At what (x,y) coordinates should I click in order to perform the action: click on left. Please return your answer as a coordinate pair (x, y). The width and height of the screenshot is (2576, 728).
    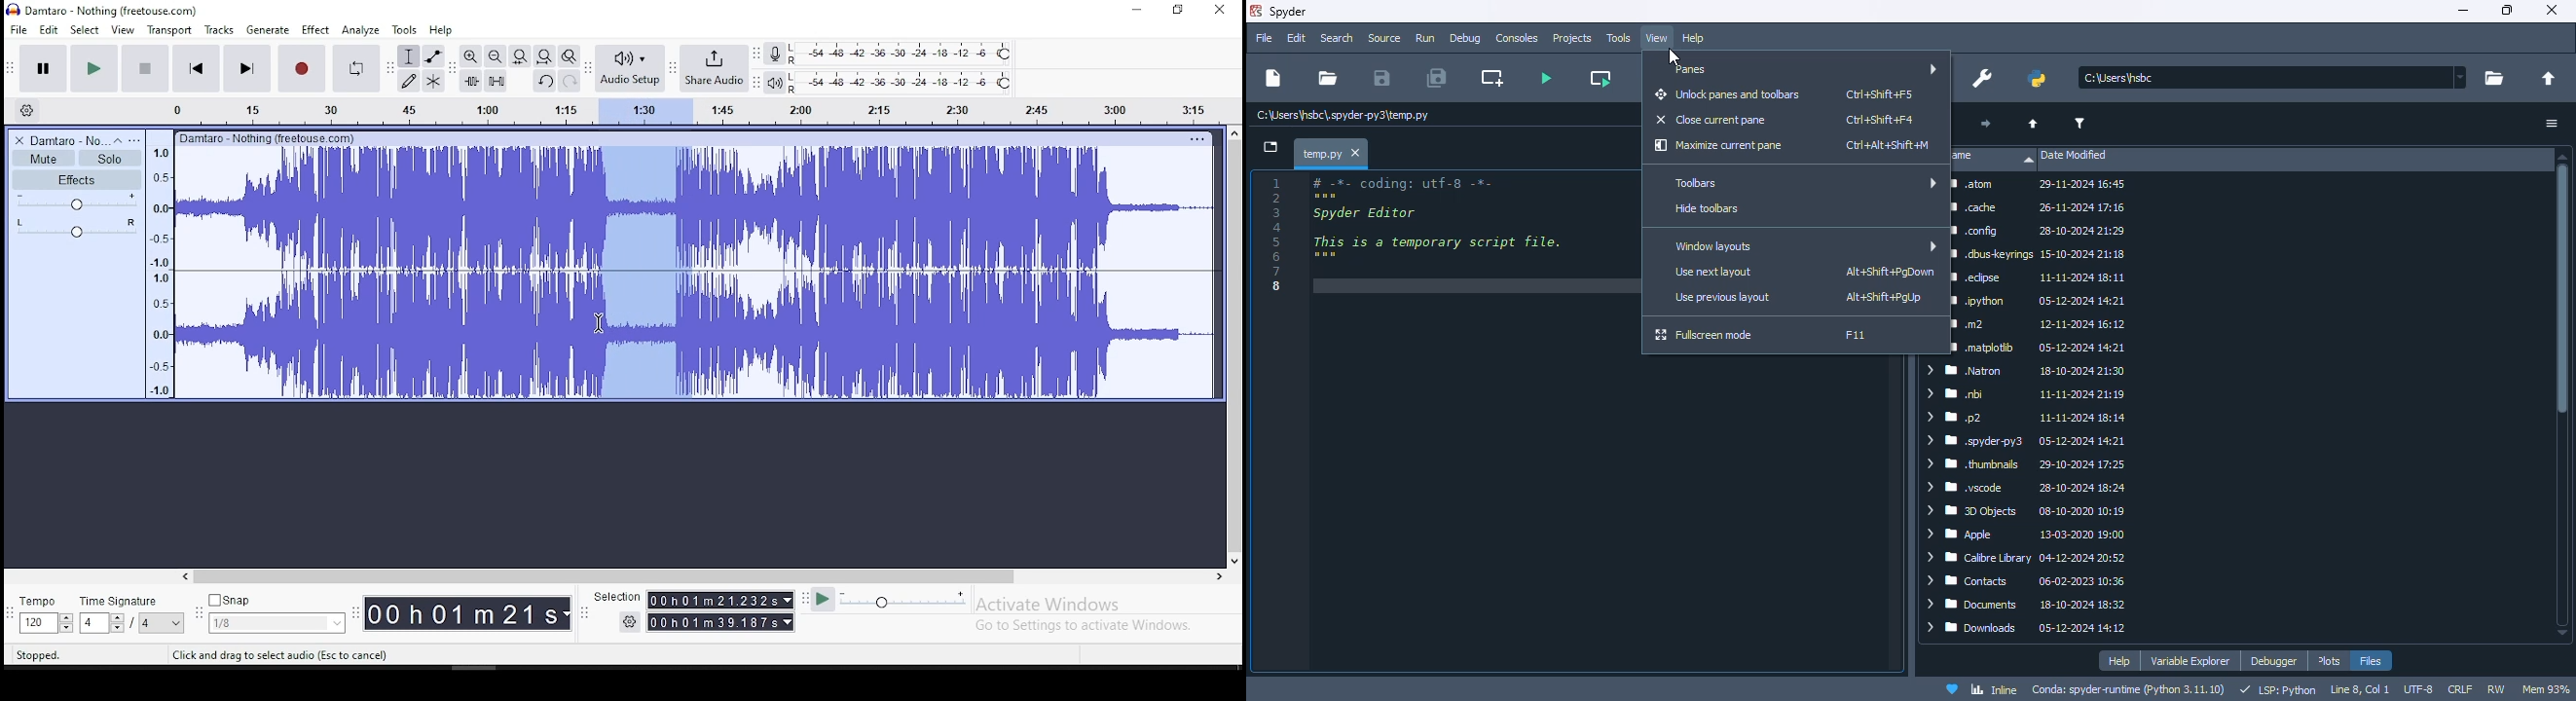
    Looking at the image, I should click on (184, 576).